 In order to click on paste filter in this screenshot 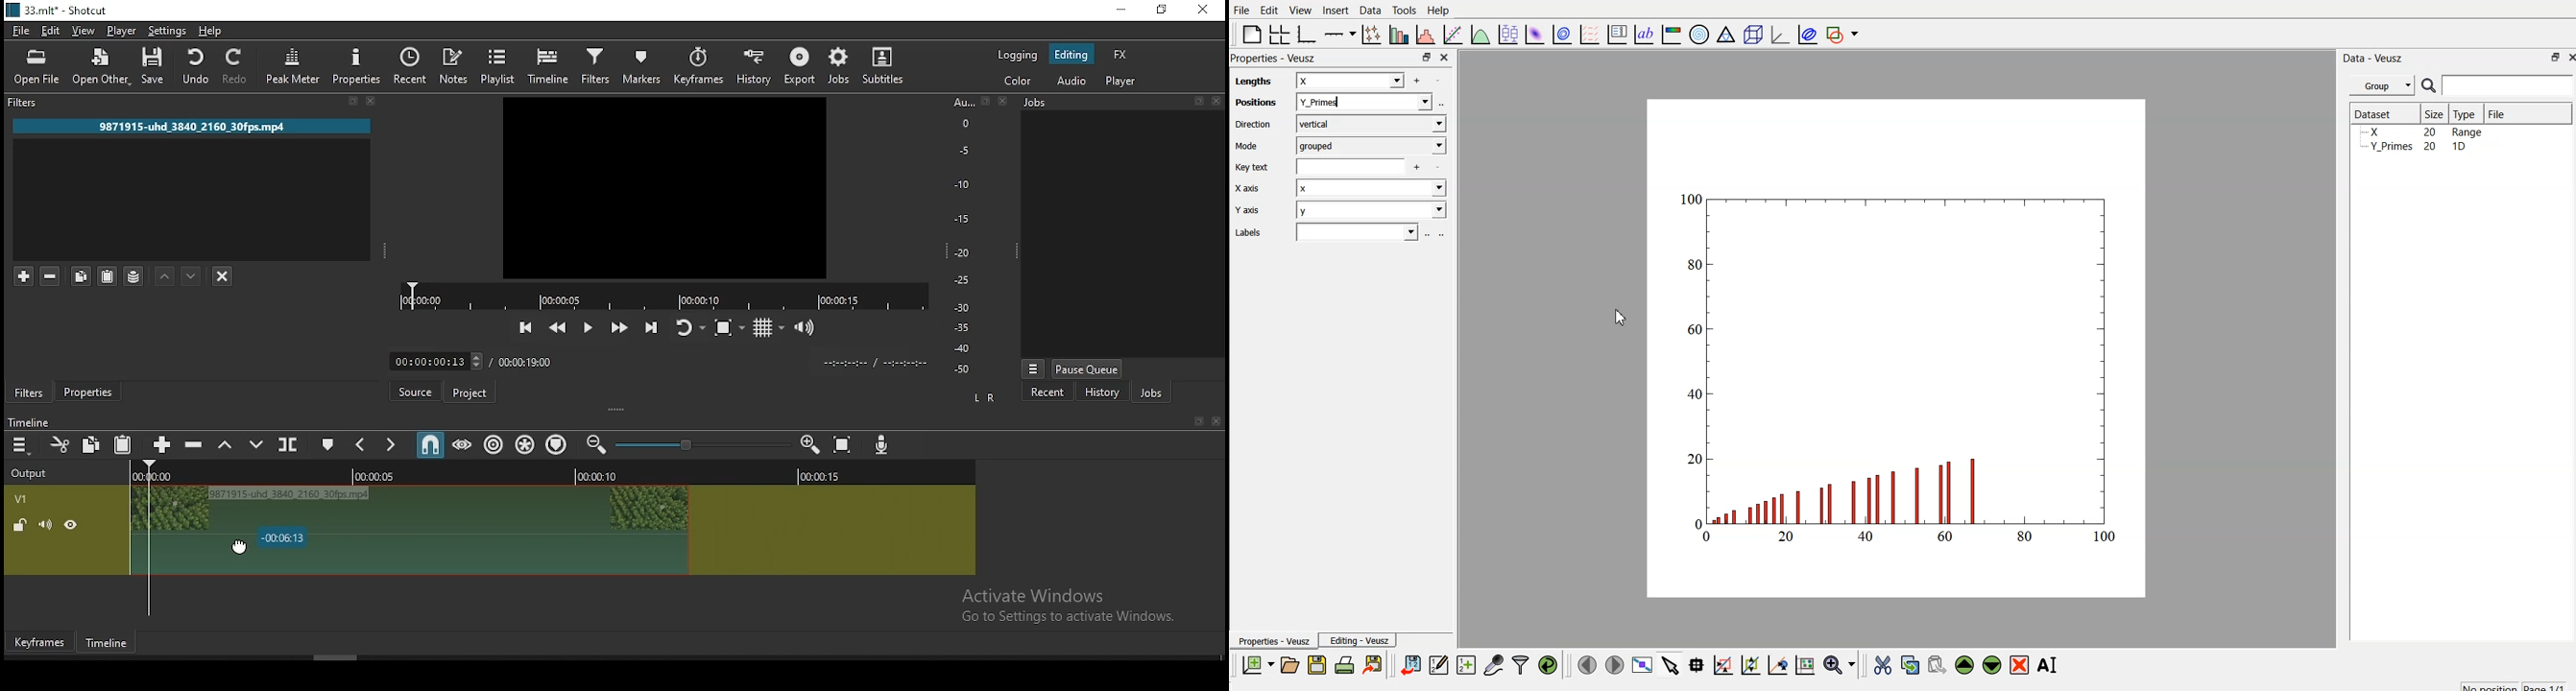, I will do `click(106, 277)`.